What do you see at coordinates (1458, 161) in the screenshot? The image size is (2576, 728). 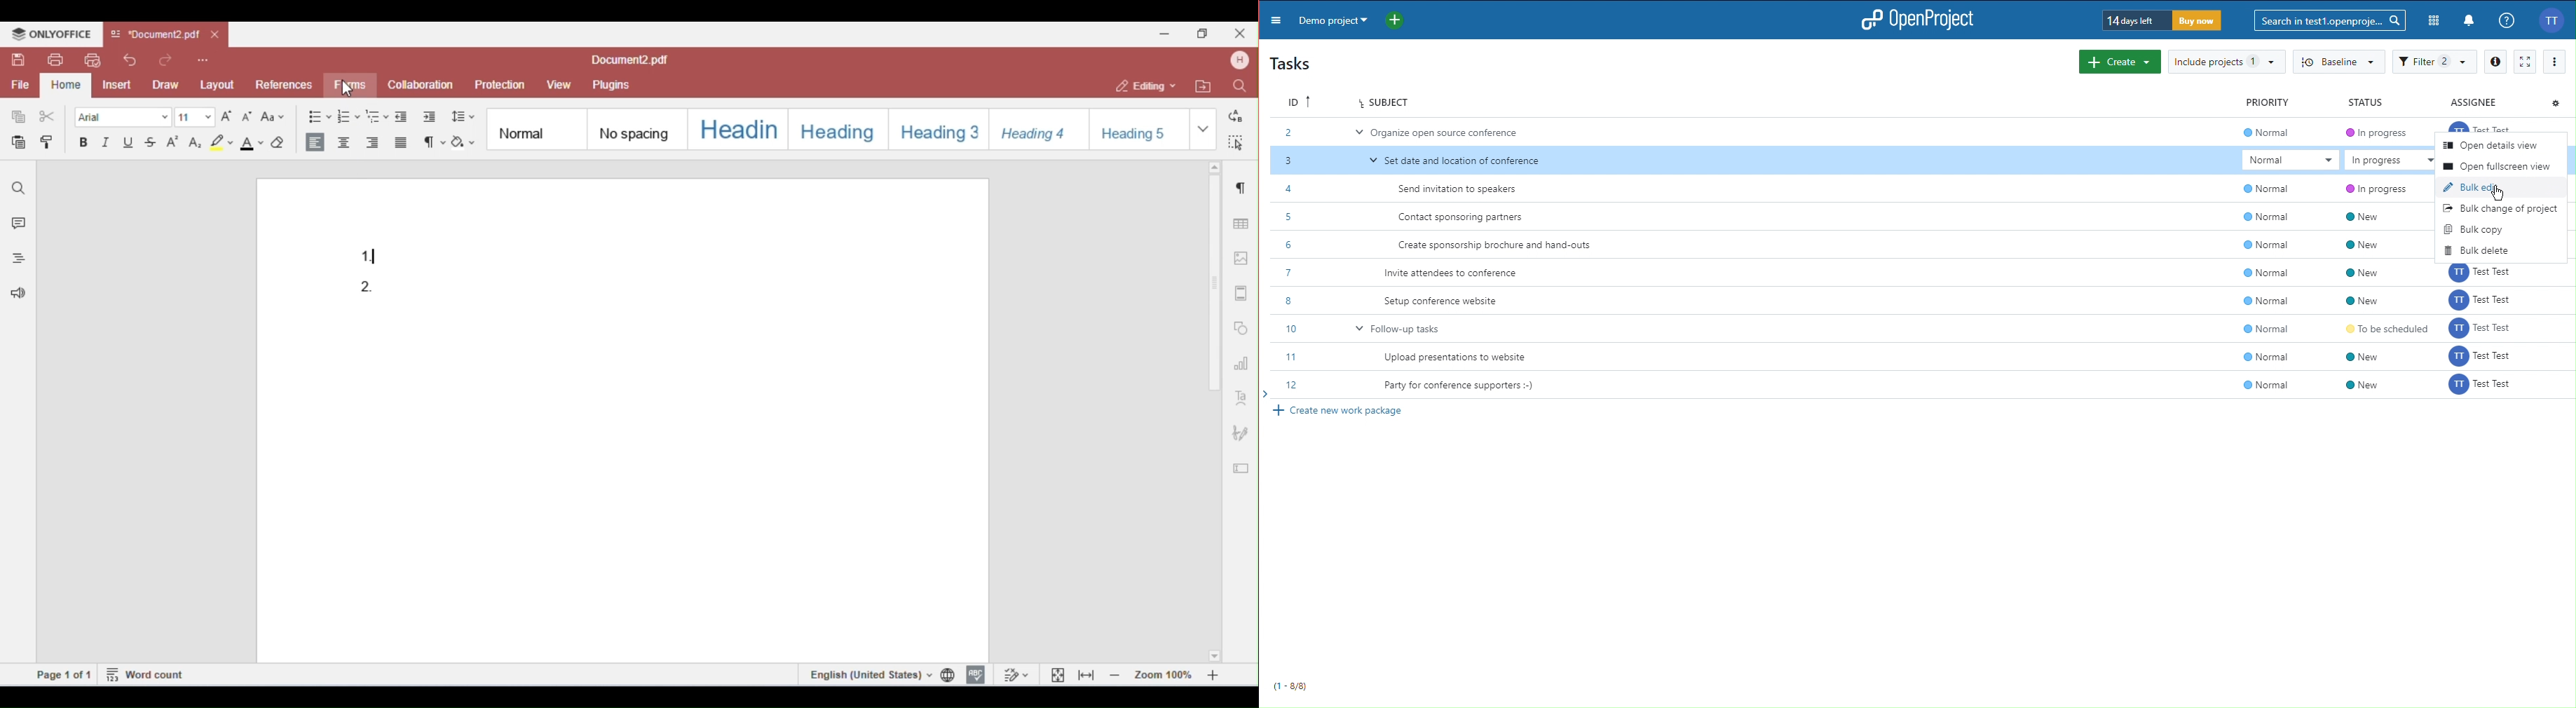 I see `Set date and location of conference` at bounding box center [1458, 161].